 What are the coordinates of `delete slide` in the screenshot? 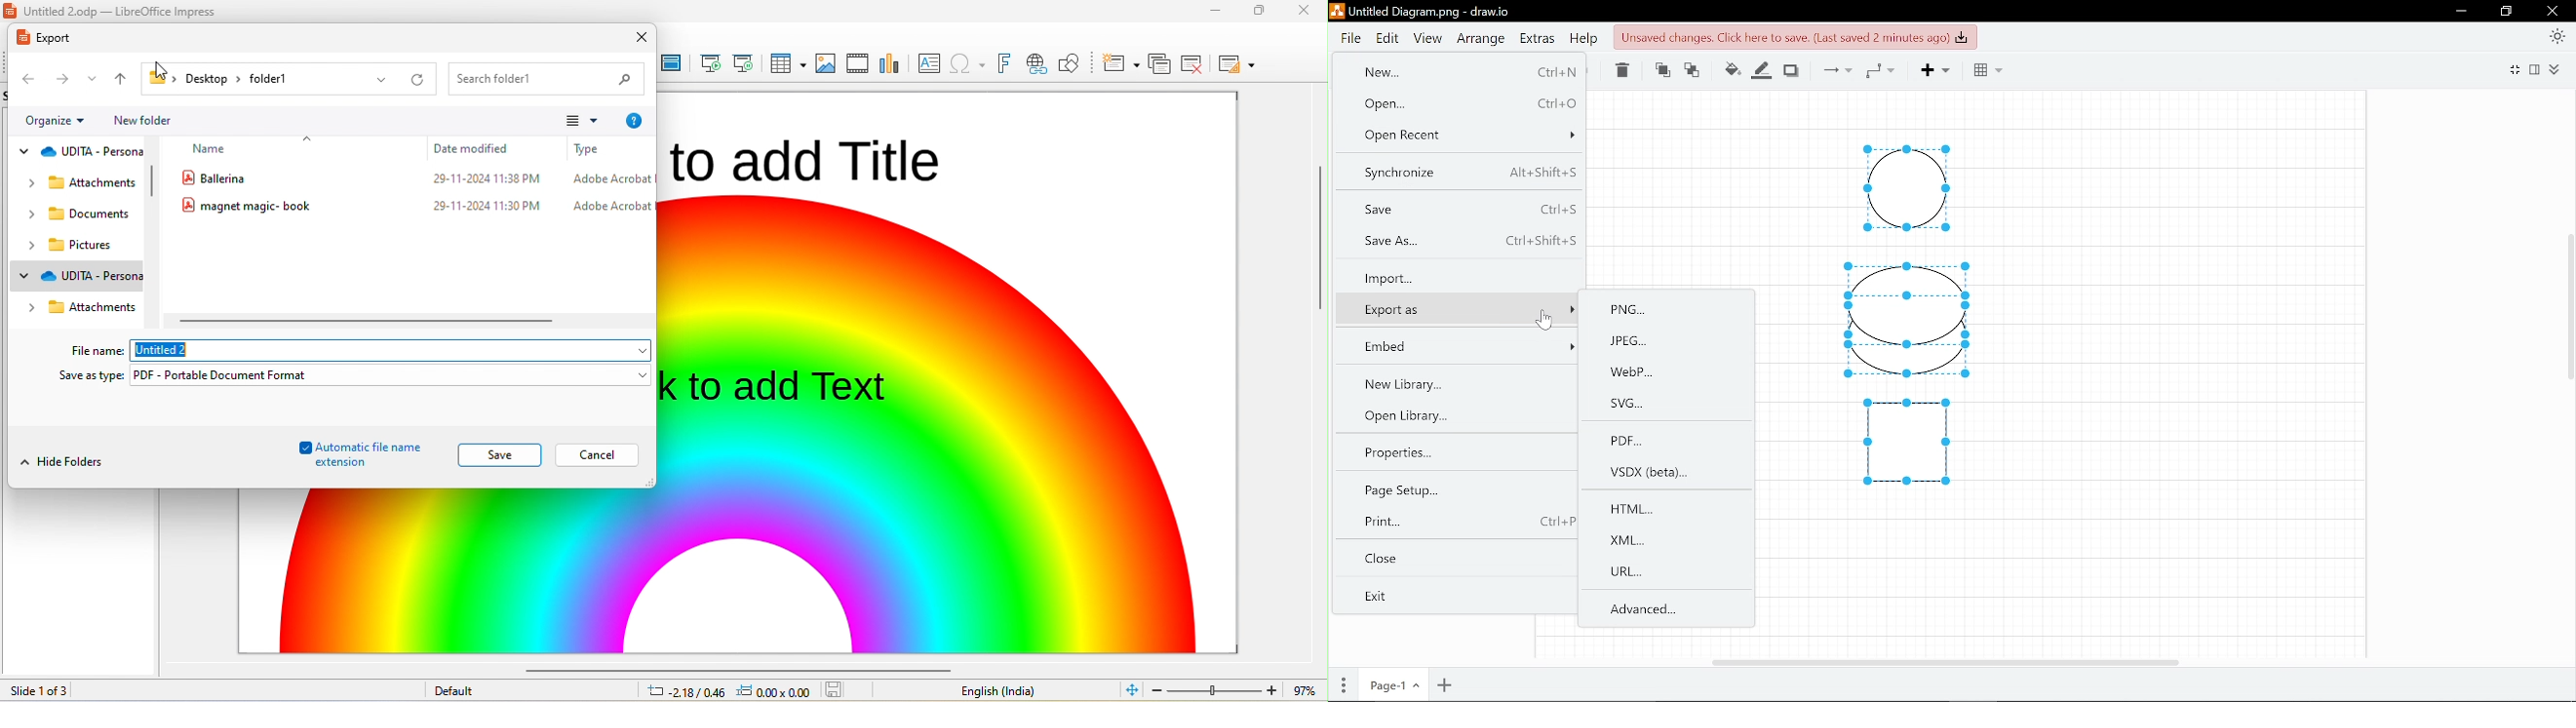 It's located at (1193, 63).